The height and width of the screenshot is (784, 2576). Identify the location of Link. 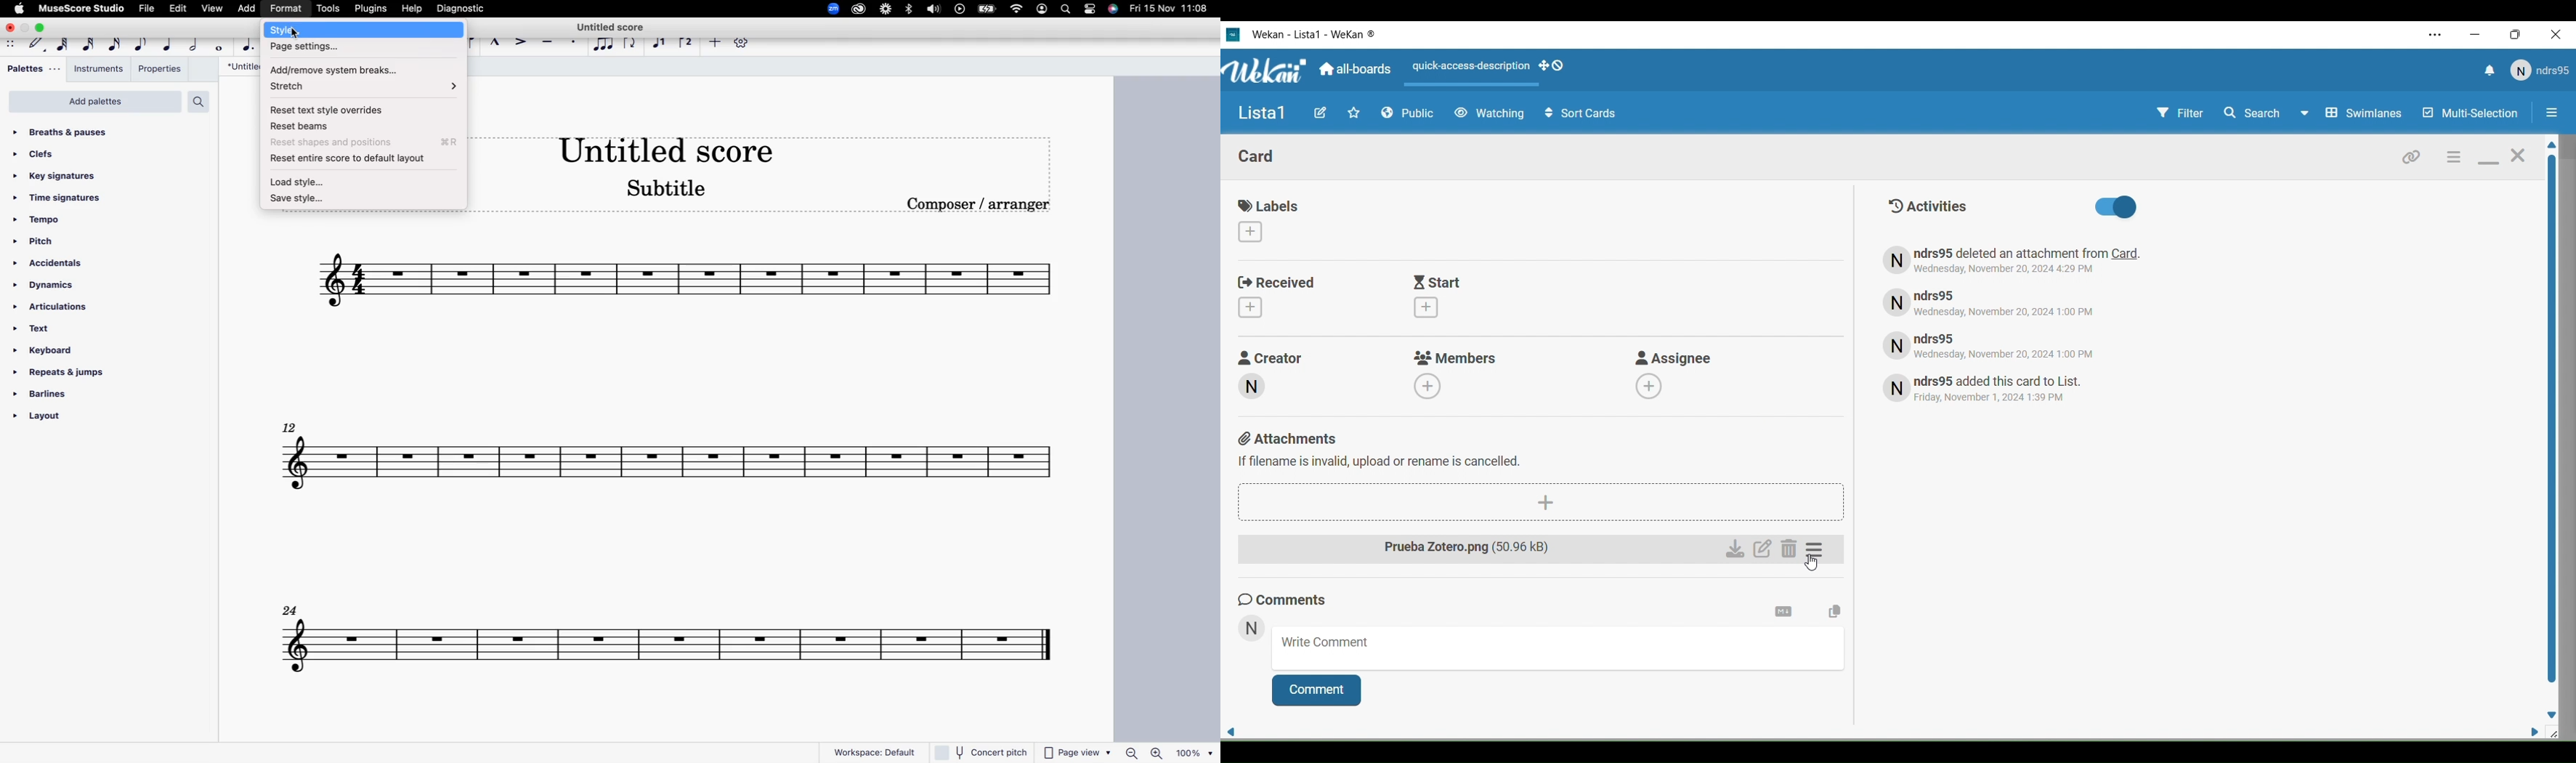
(2412, 155).